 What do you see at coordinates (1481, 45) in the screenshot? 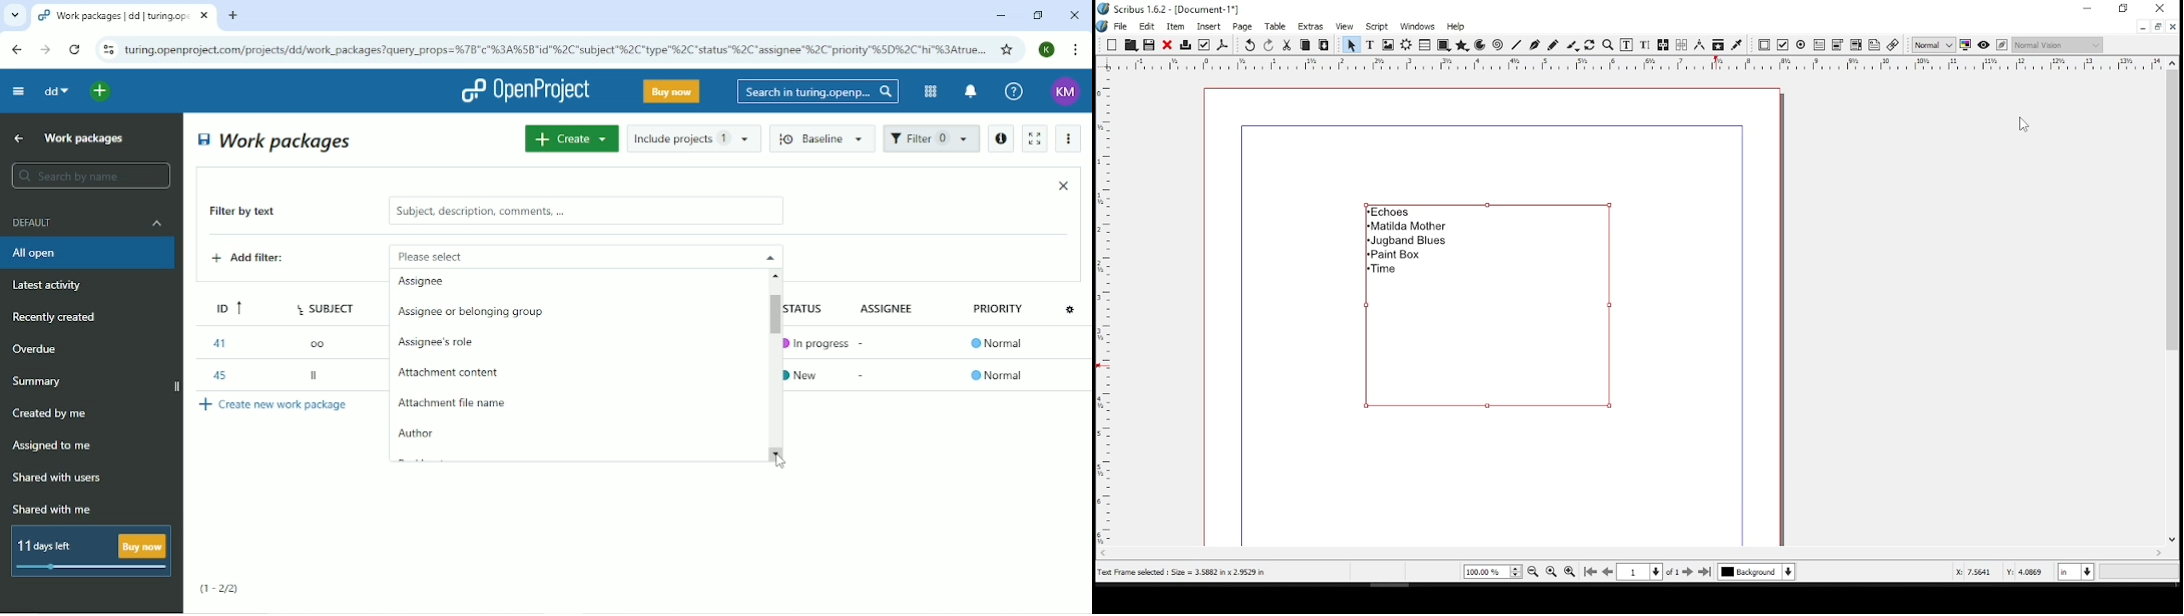
I see `arc` at bounding box center [1481, 45].